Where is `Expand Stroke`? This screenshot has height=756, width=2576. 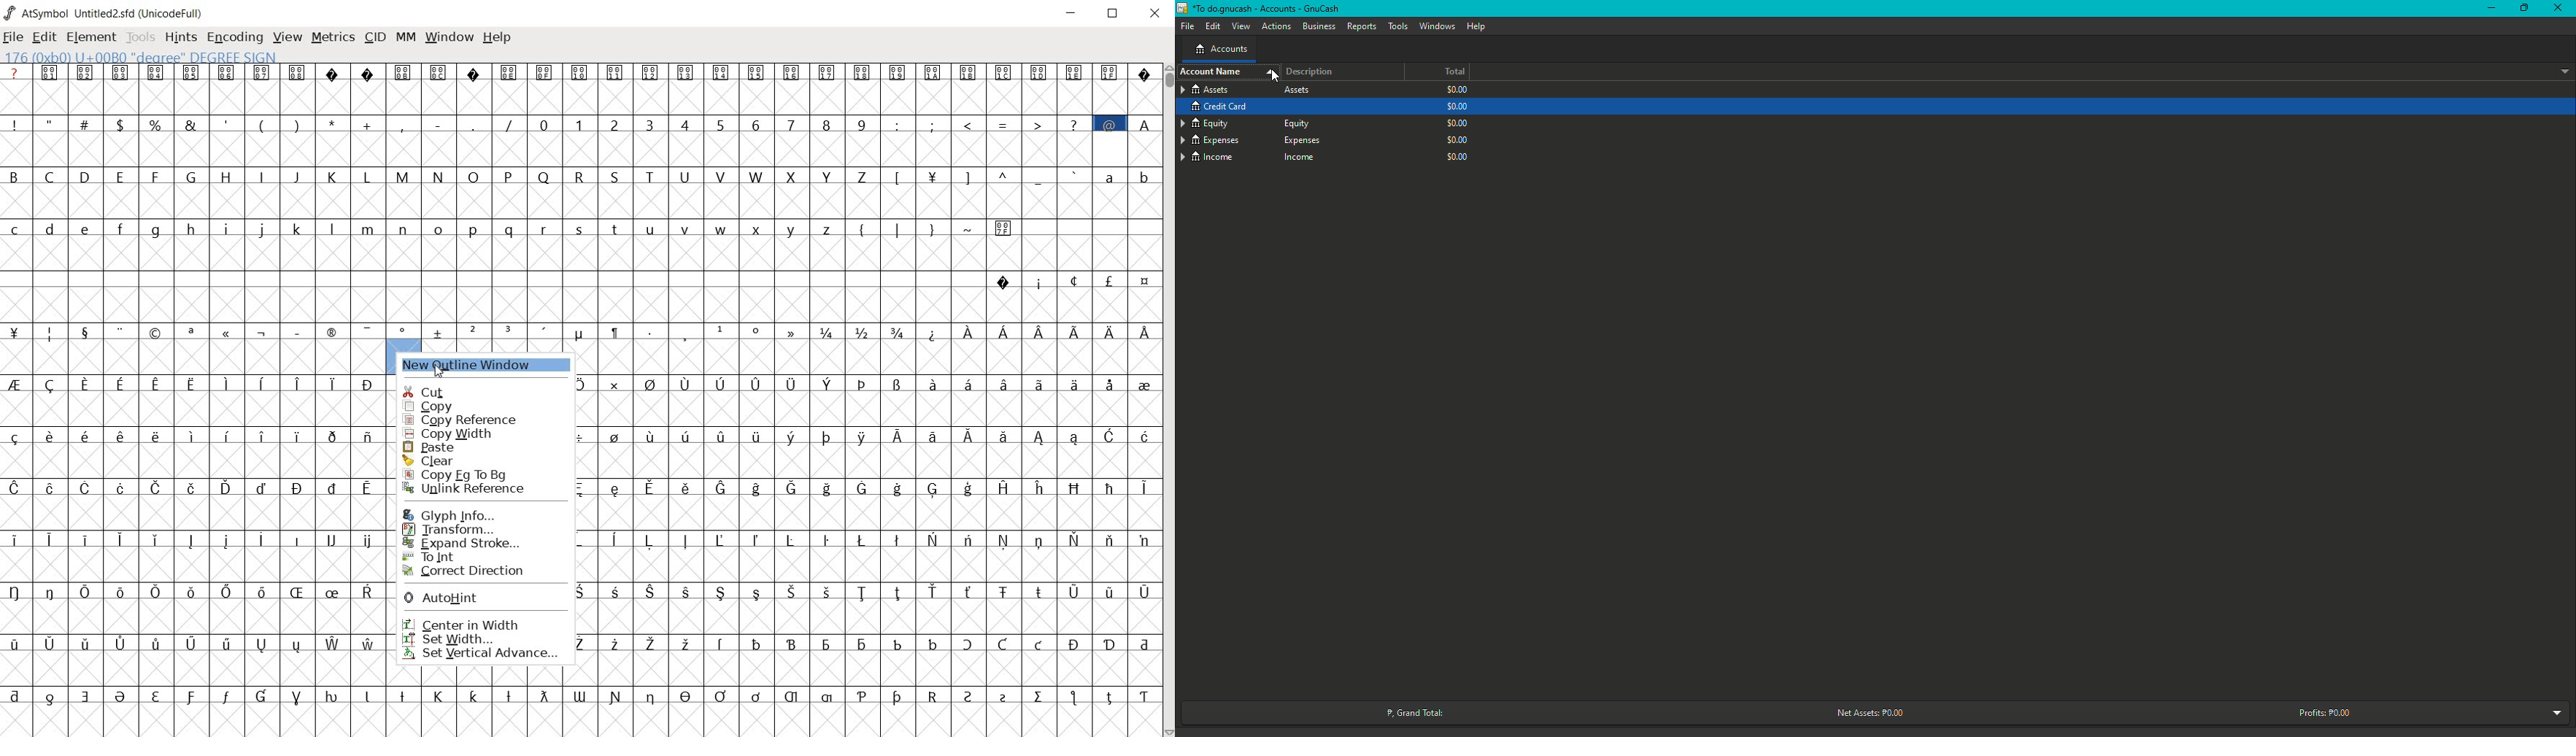 Expand Stroke is located at coordinates (478, 544).